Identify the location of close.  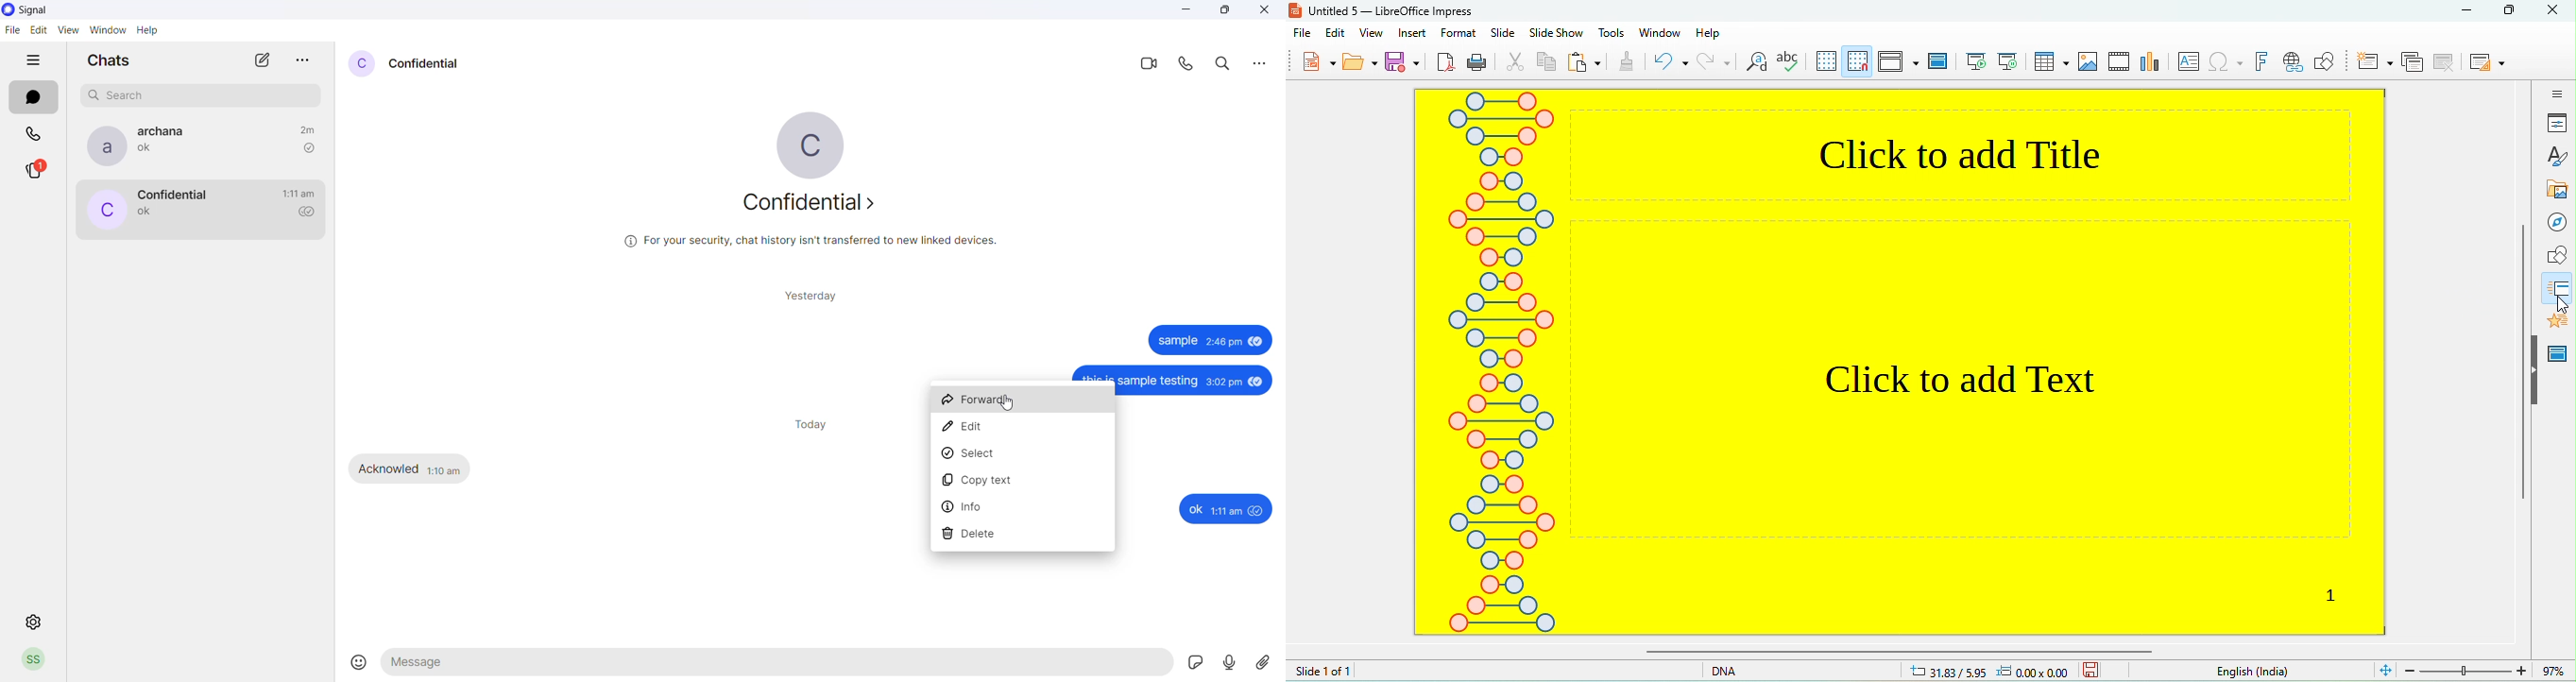
(2554, 10).